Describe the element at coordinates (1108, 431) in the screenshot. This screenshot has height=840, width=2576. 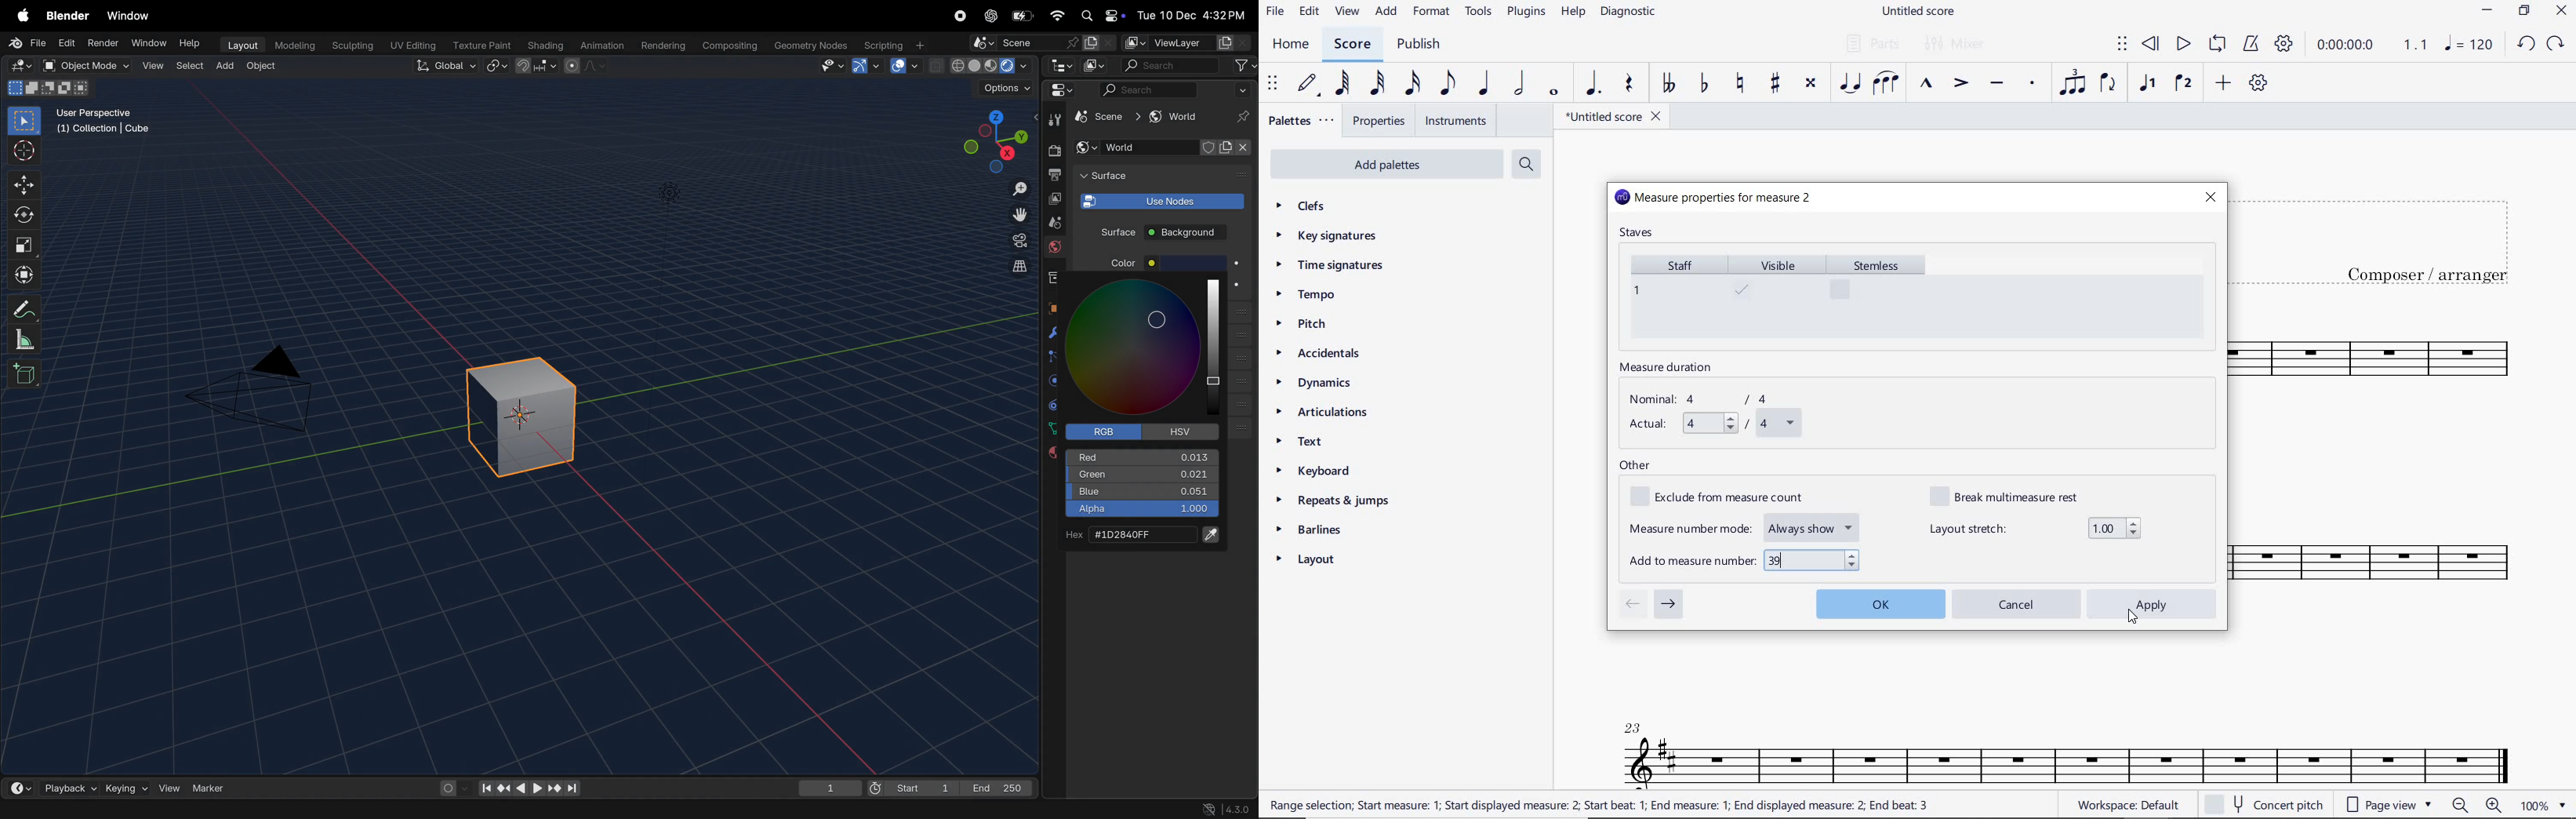
I see `Rgb` at that location.